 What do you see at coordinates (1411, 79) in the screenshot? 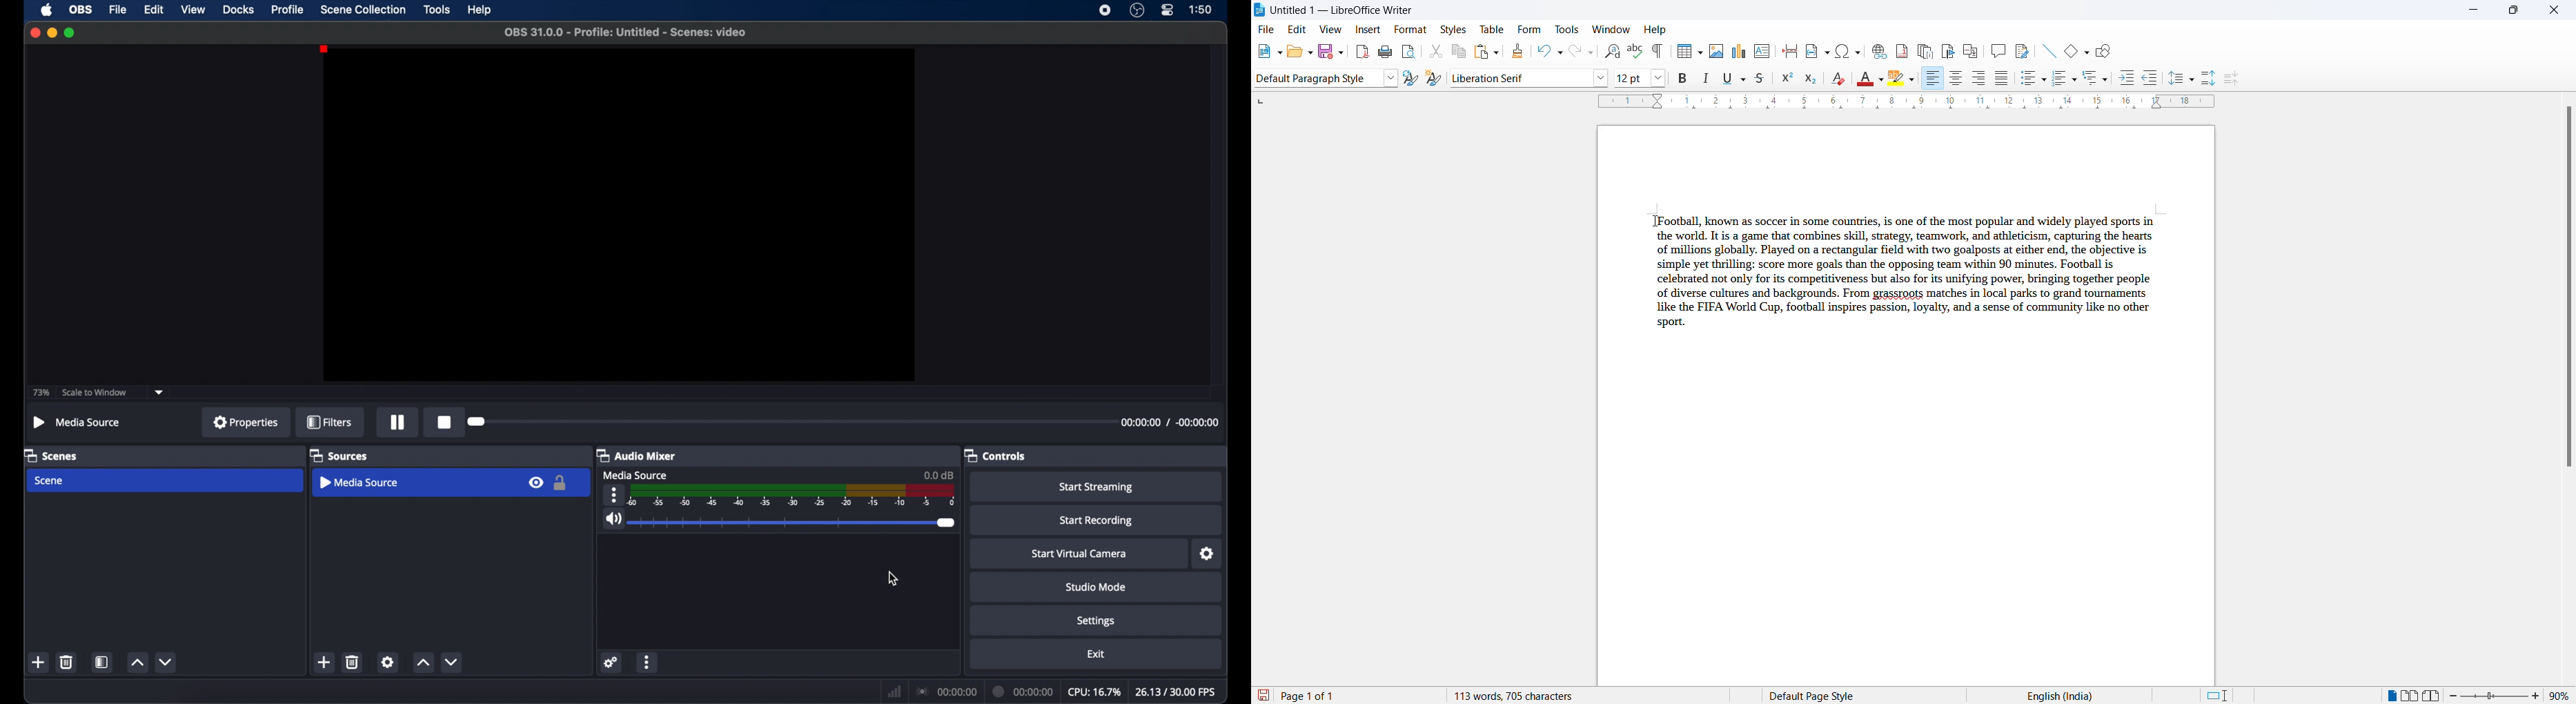
I see `update selected style` at bounding box center [1411, 79].